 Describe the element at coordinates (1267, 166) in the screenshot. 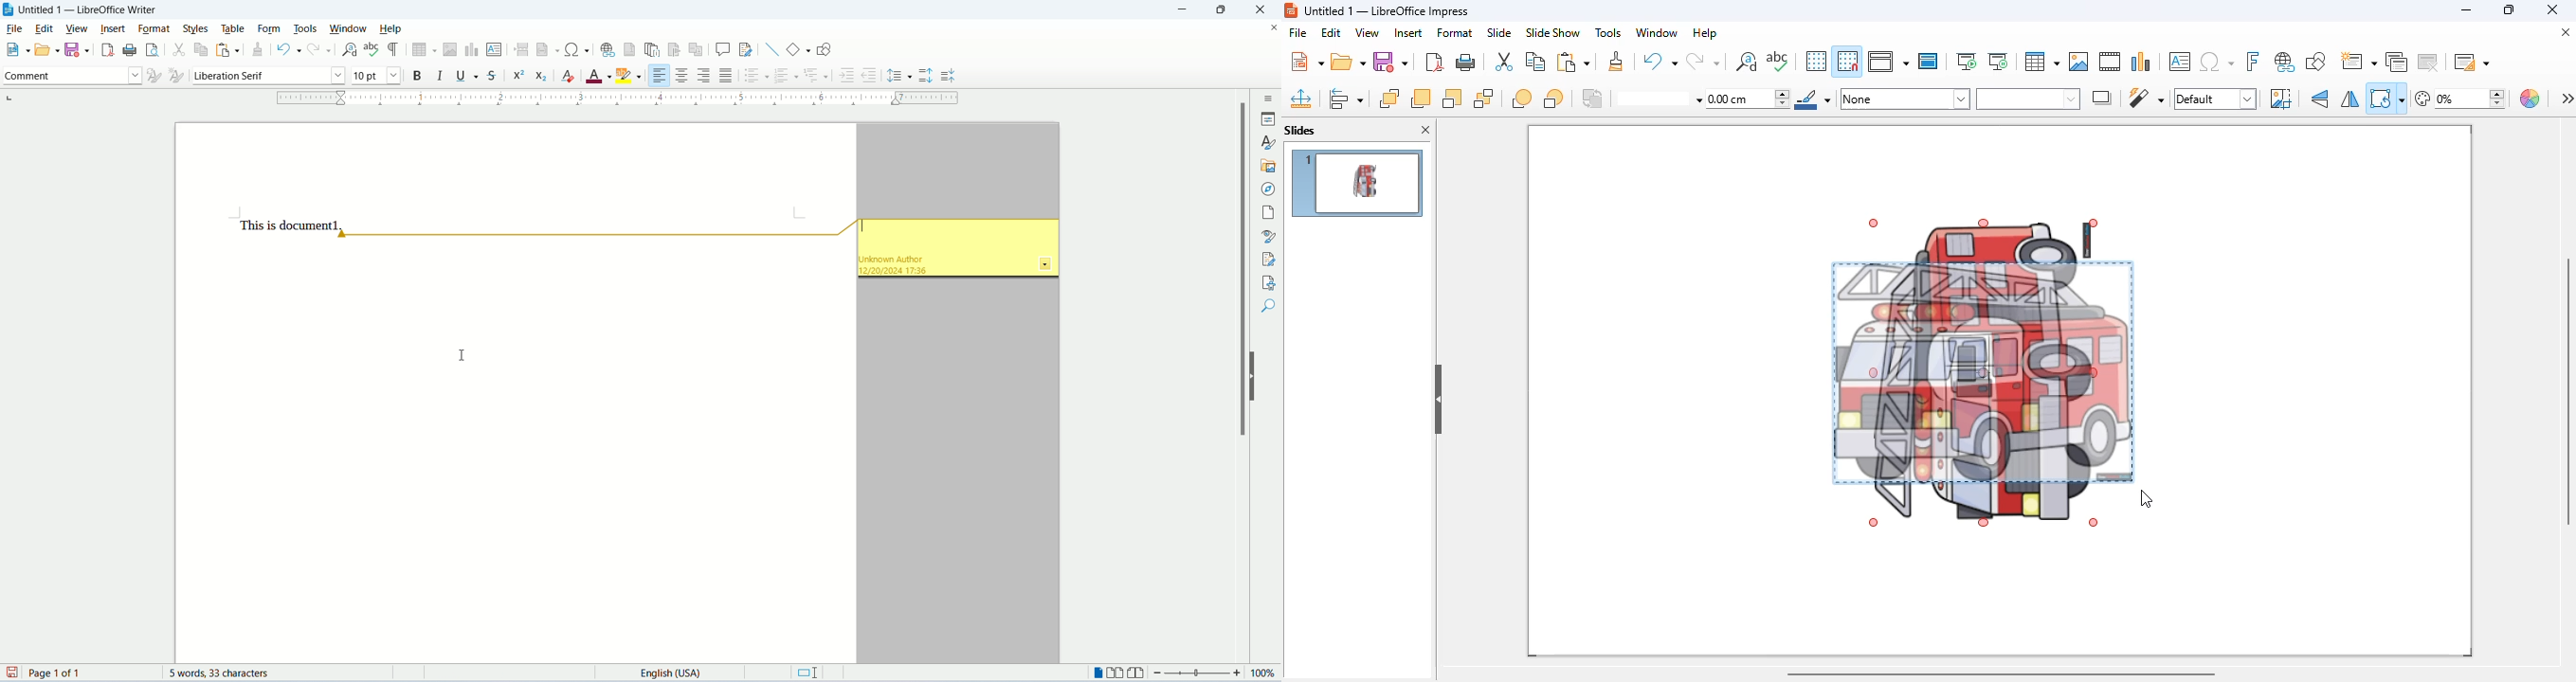

I see `gallery` at that location.